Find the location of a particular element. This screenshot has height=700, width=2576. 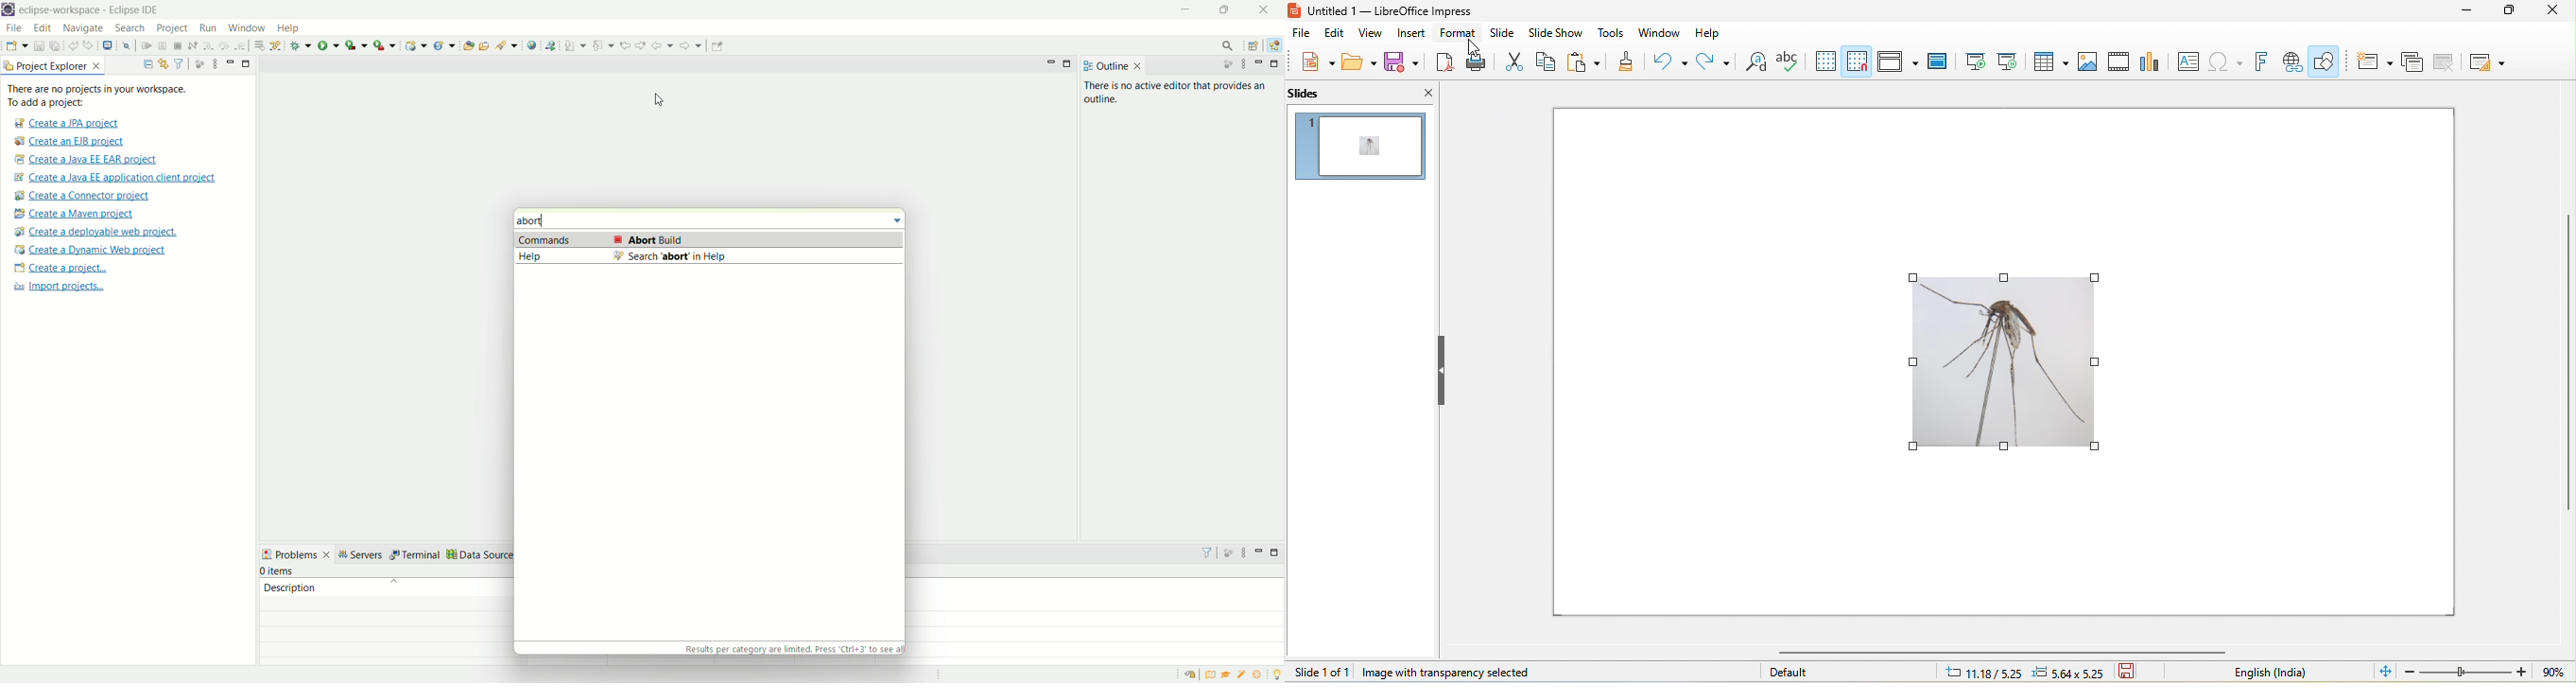

slideshow is located at coordinates (1554, 33).